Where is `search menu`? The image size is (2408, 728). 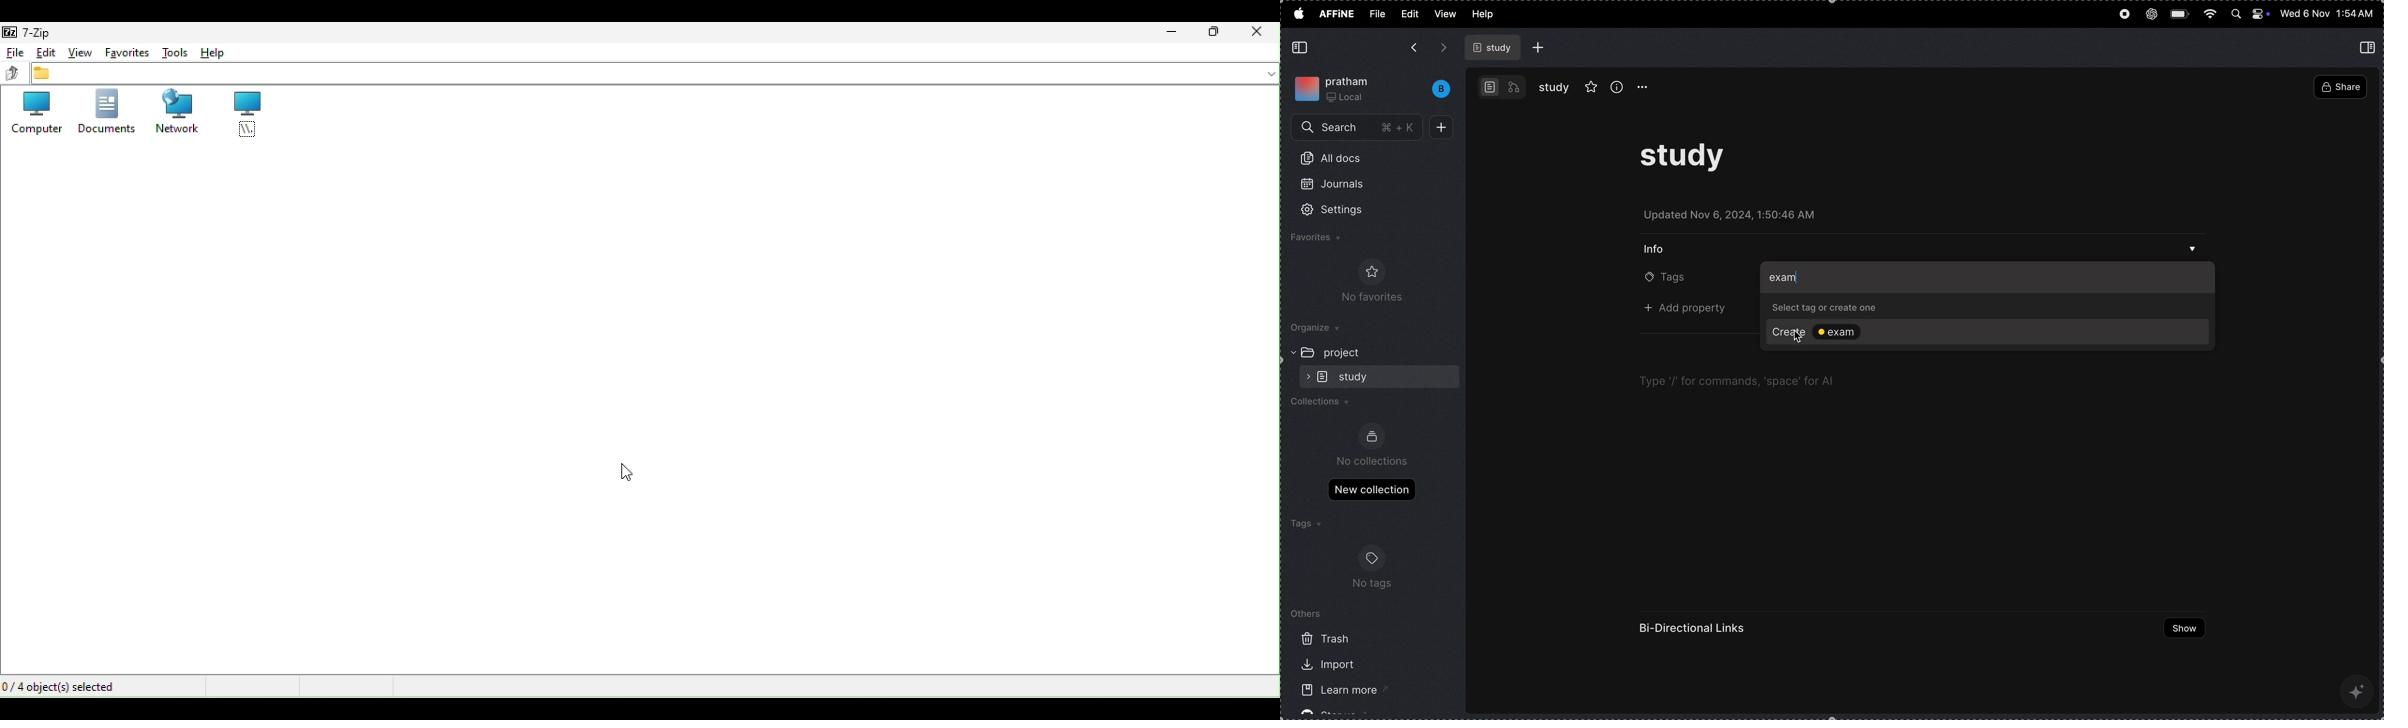
search menu is located at coordinates (1358, 128).